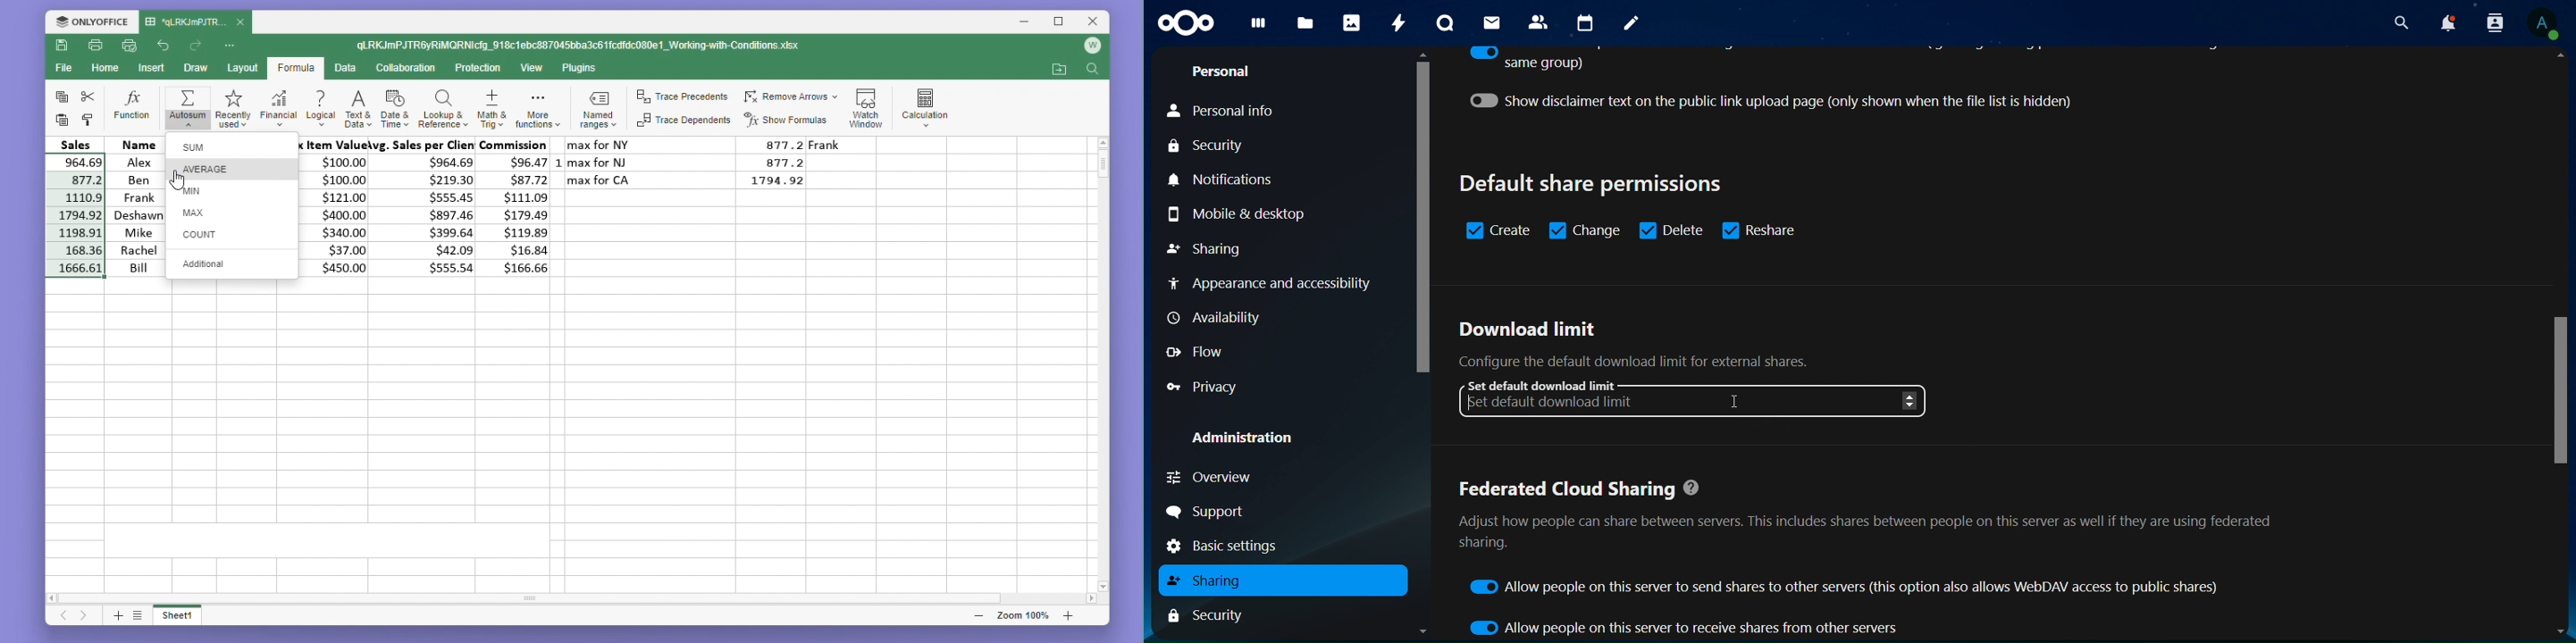 The height and width of the screenshot is (644, 2576). I want to click on max for LA 1794.92, so click(694, 183).